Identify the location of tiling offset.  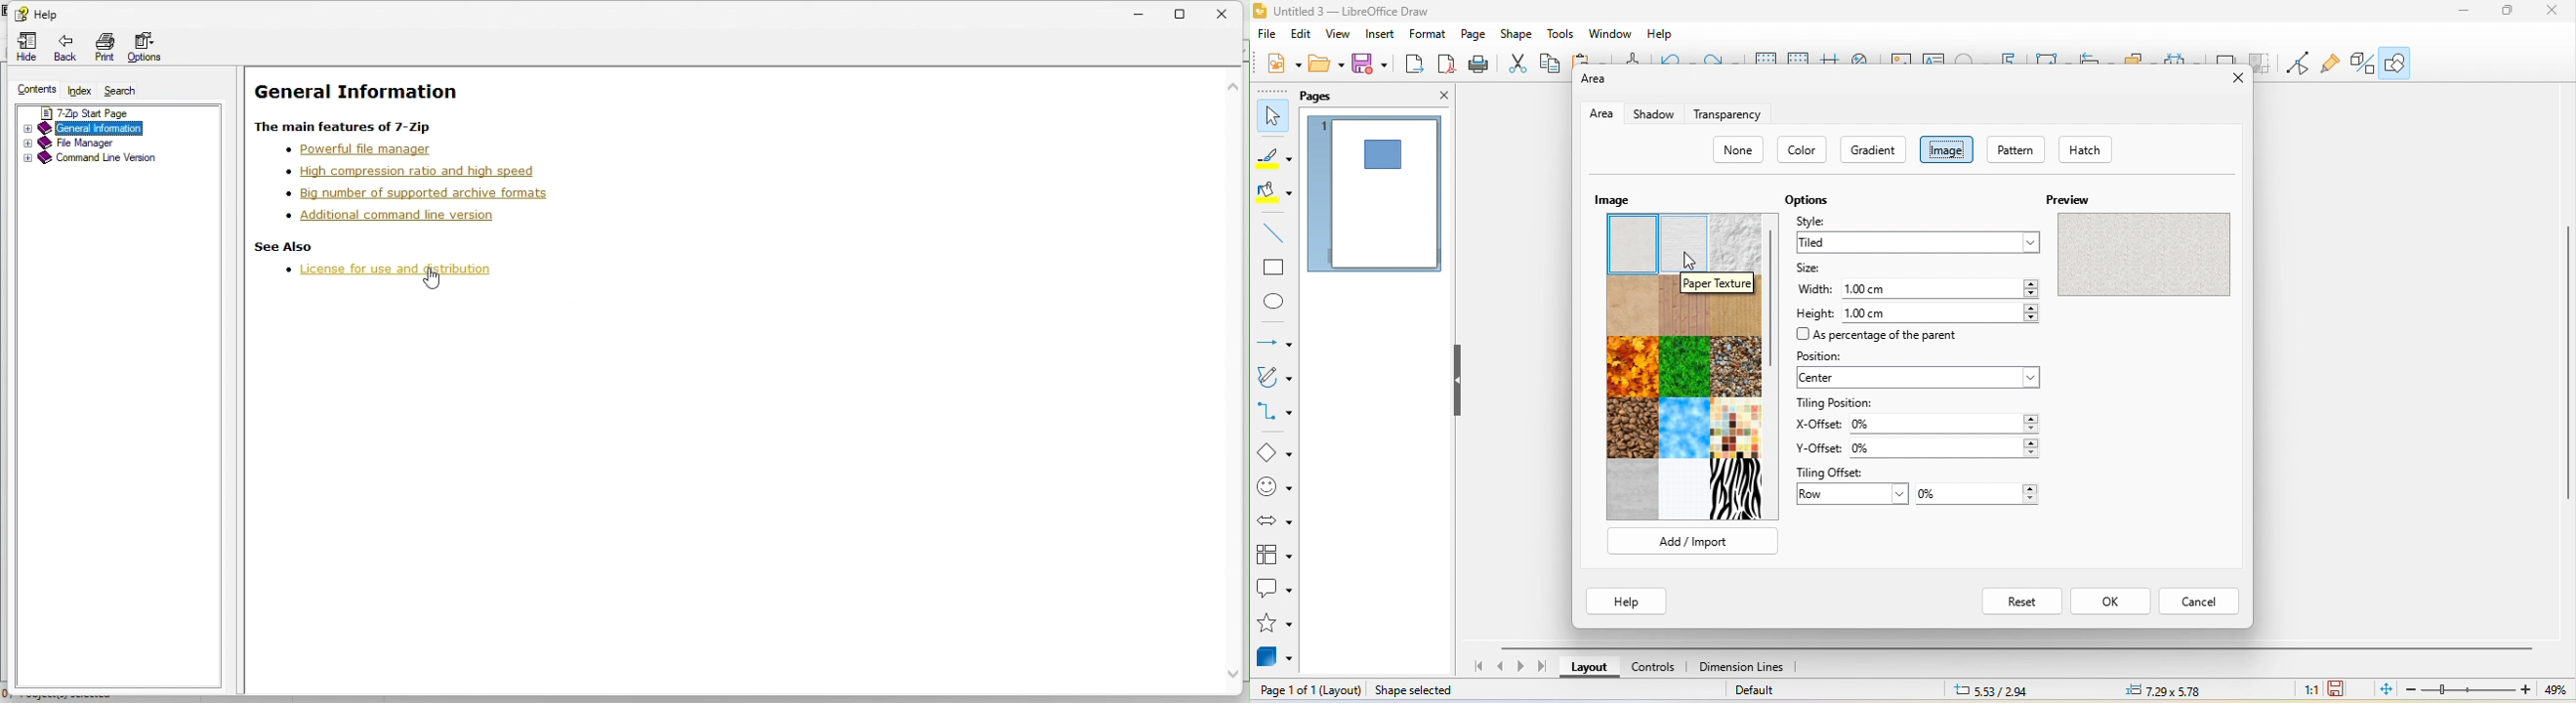
(1837, 472).